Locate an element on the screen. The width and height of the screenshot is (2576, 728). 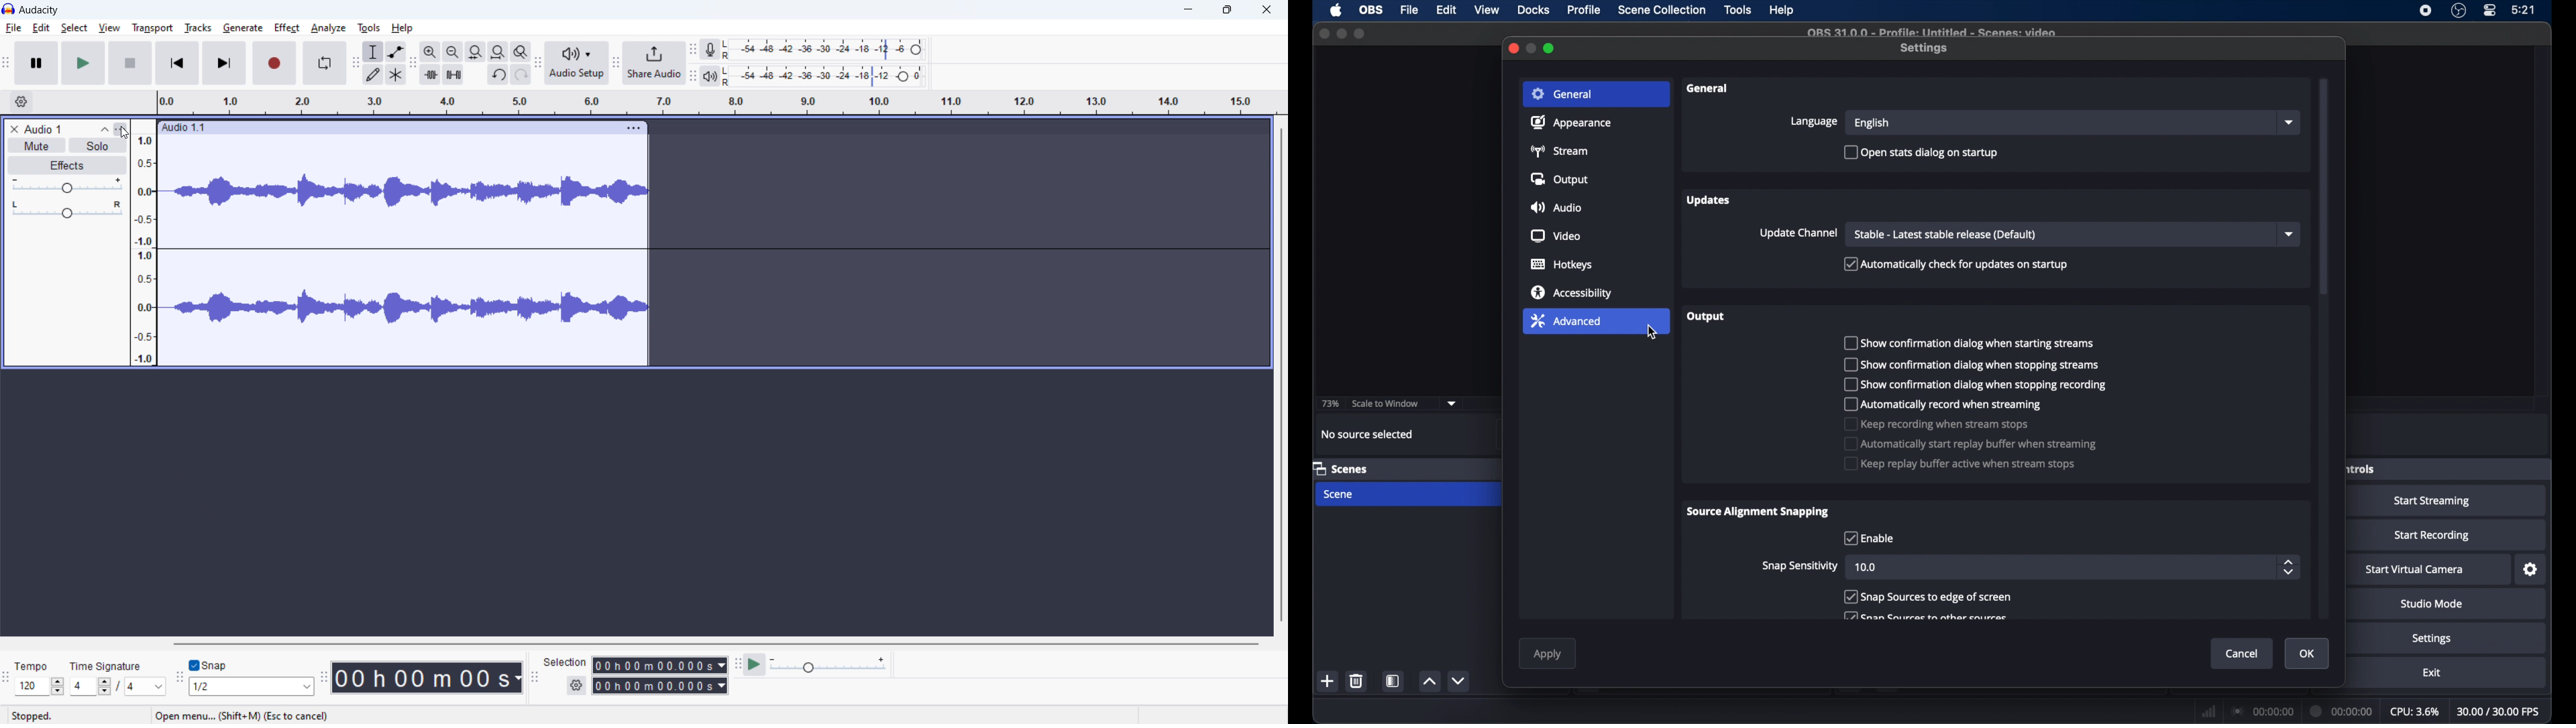
help is located at coordinates (402, 28).